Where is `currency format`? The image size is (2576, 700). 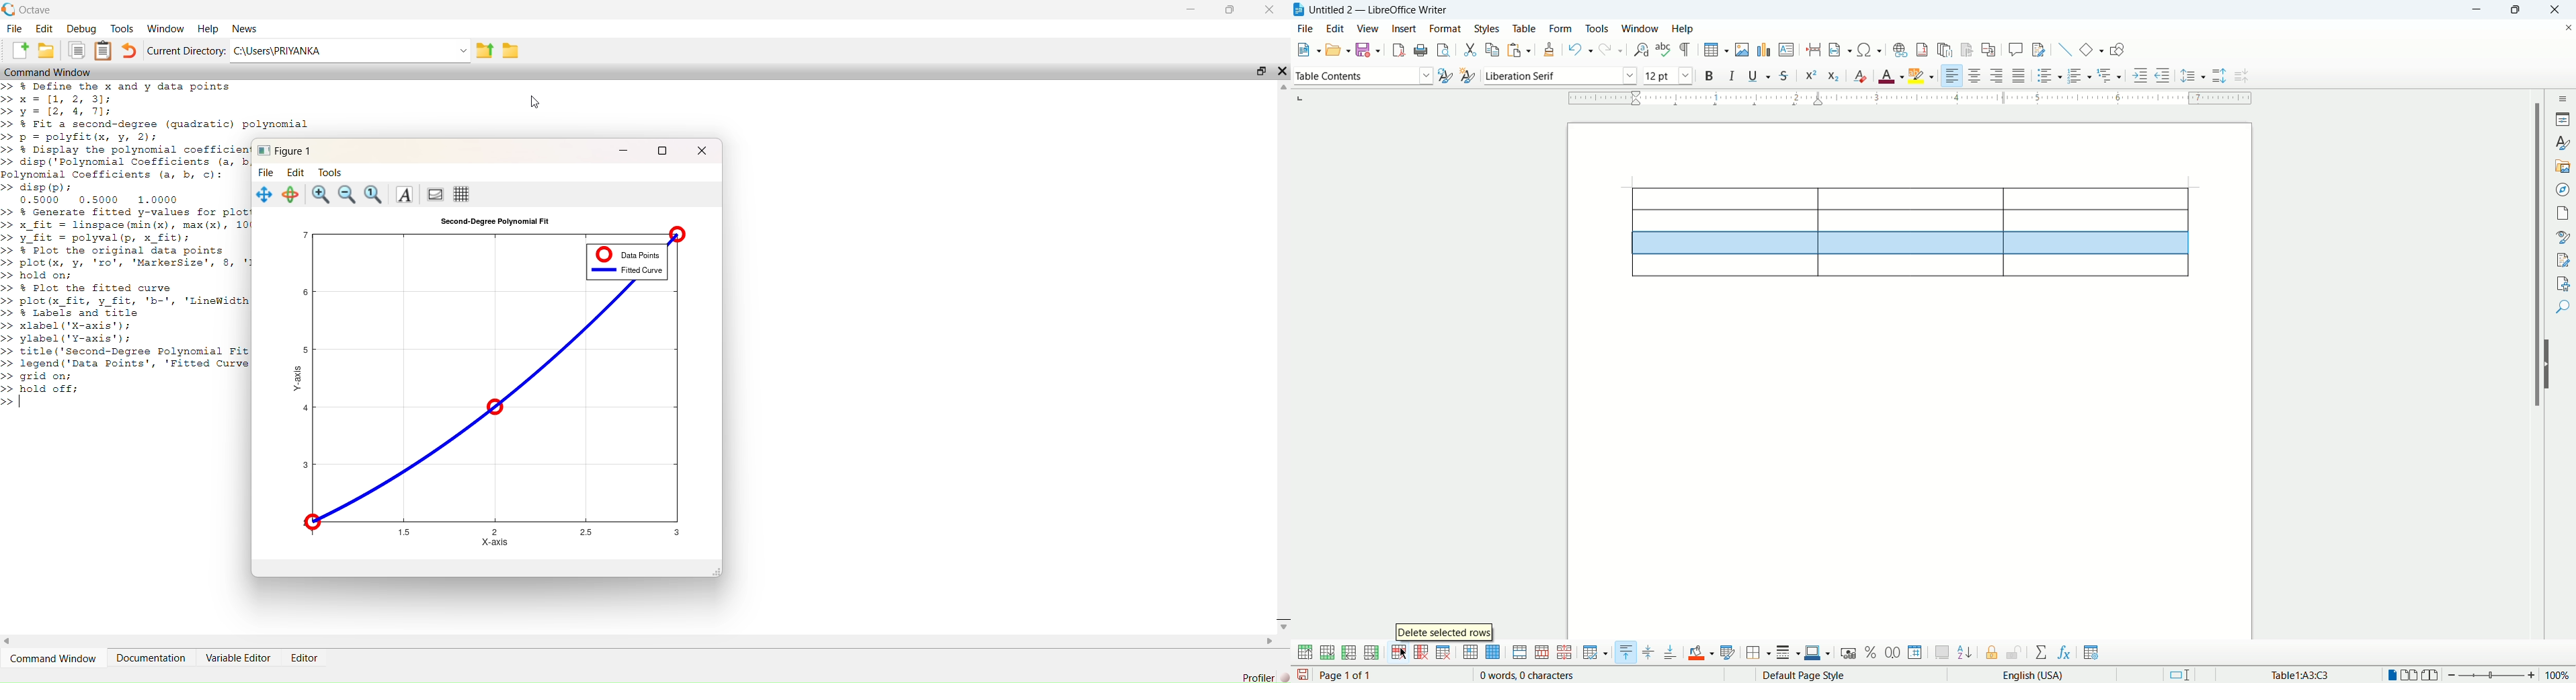 currency format is located at coordinates (1849, 655).